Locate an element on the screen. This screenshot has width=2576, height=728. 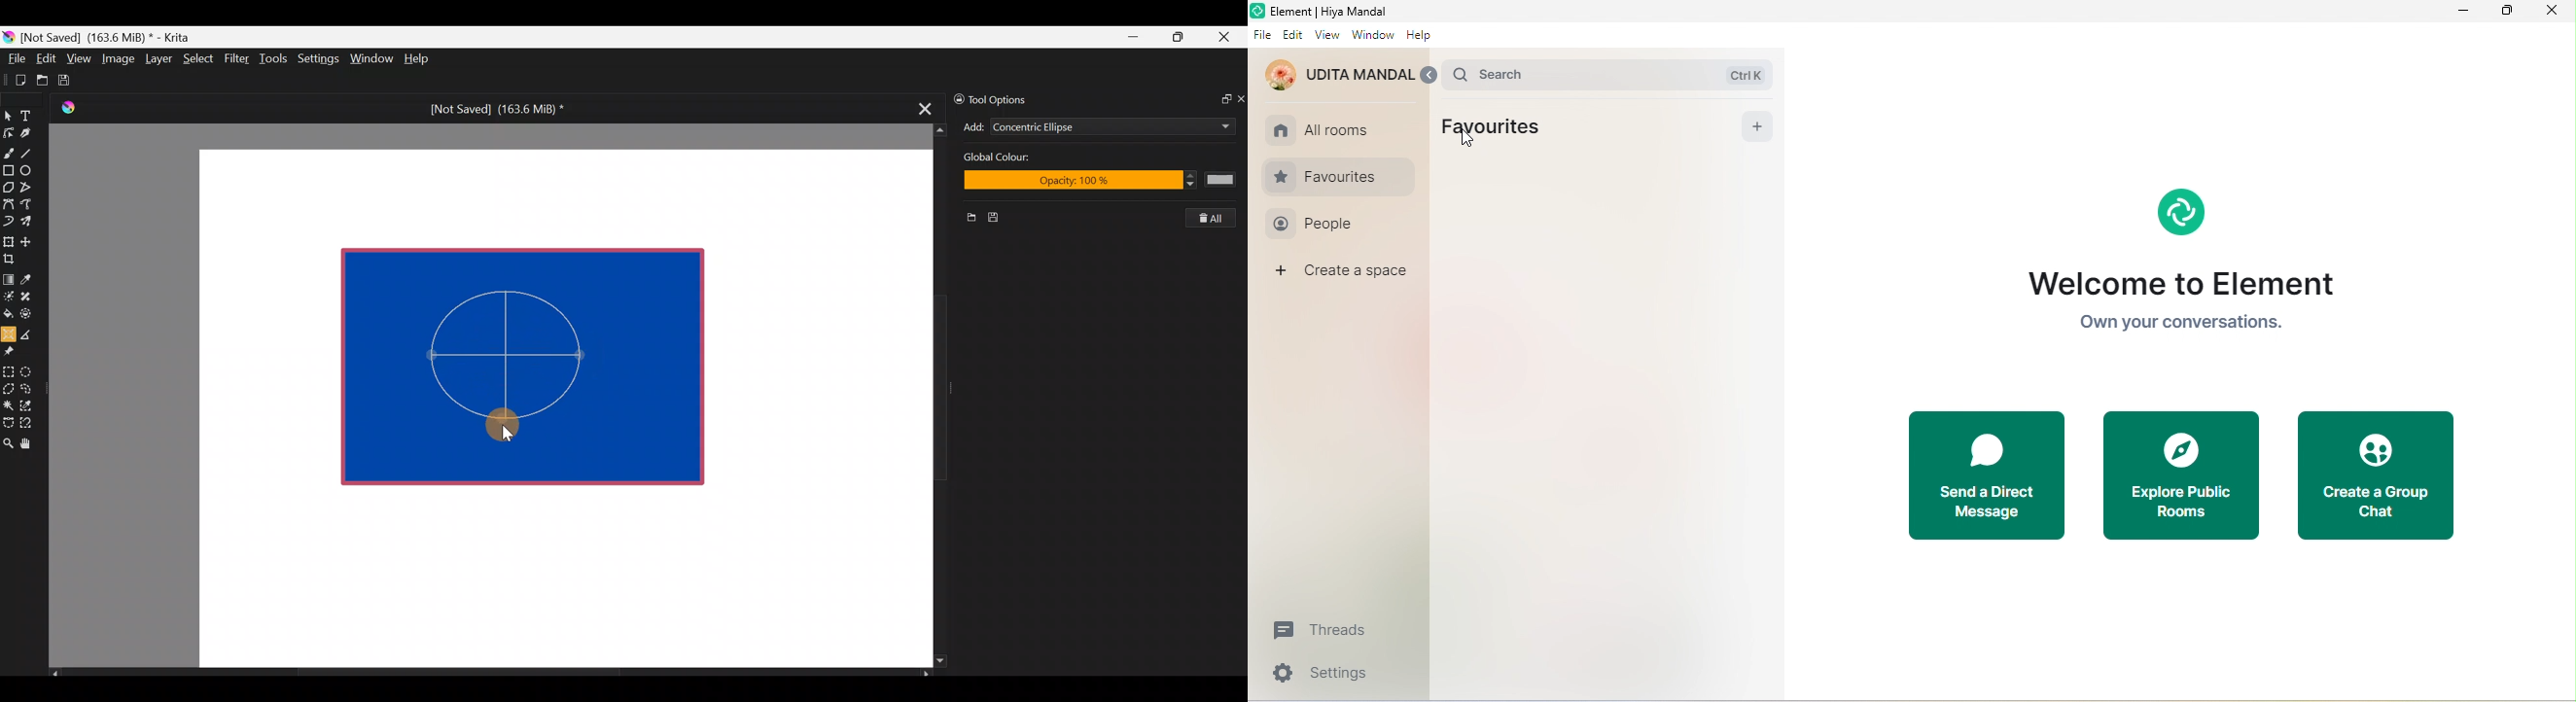
explore public rooms is located at coordinates (2181, 478).